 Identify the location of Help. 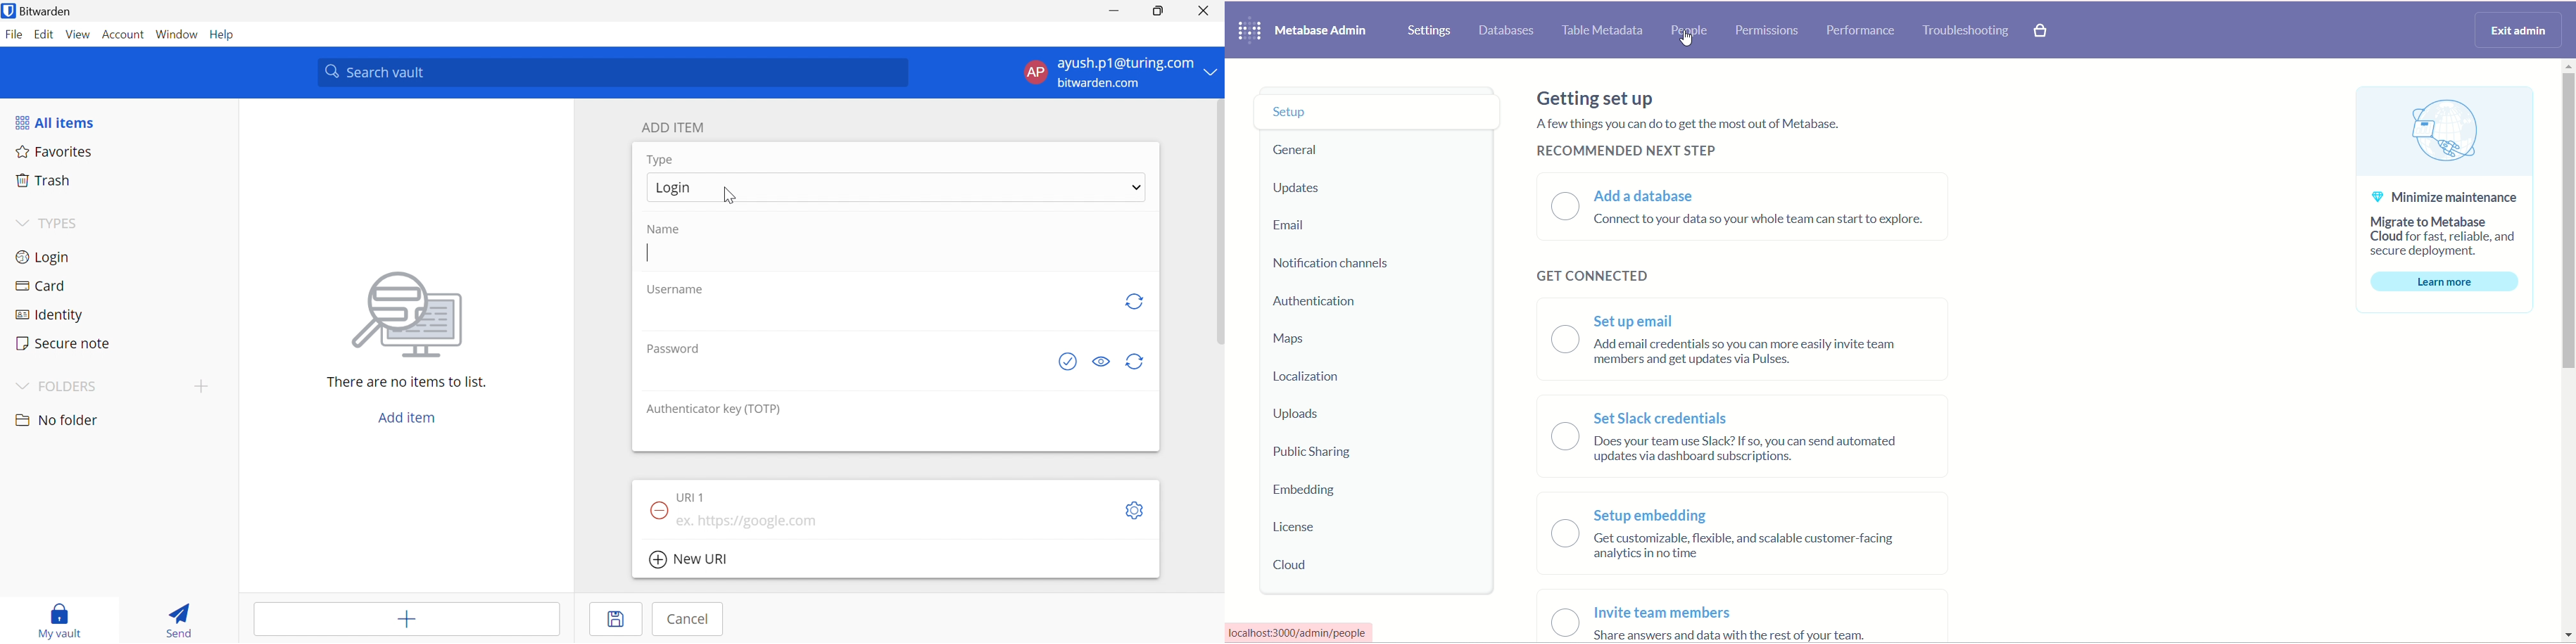
(224, 35).